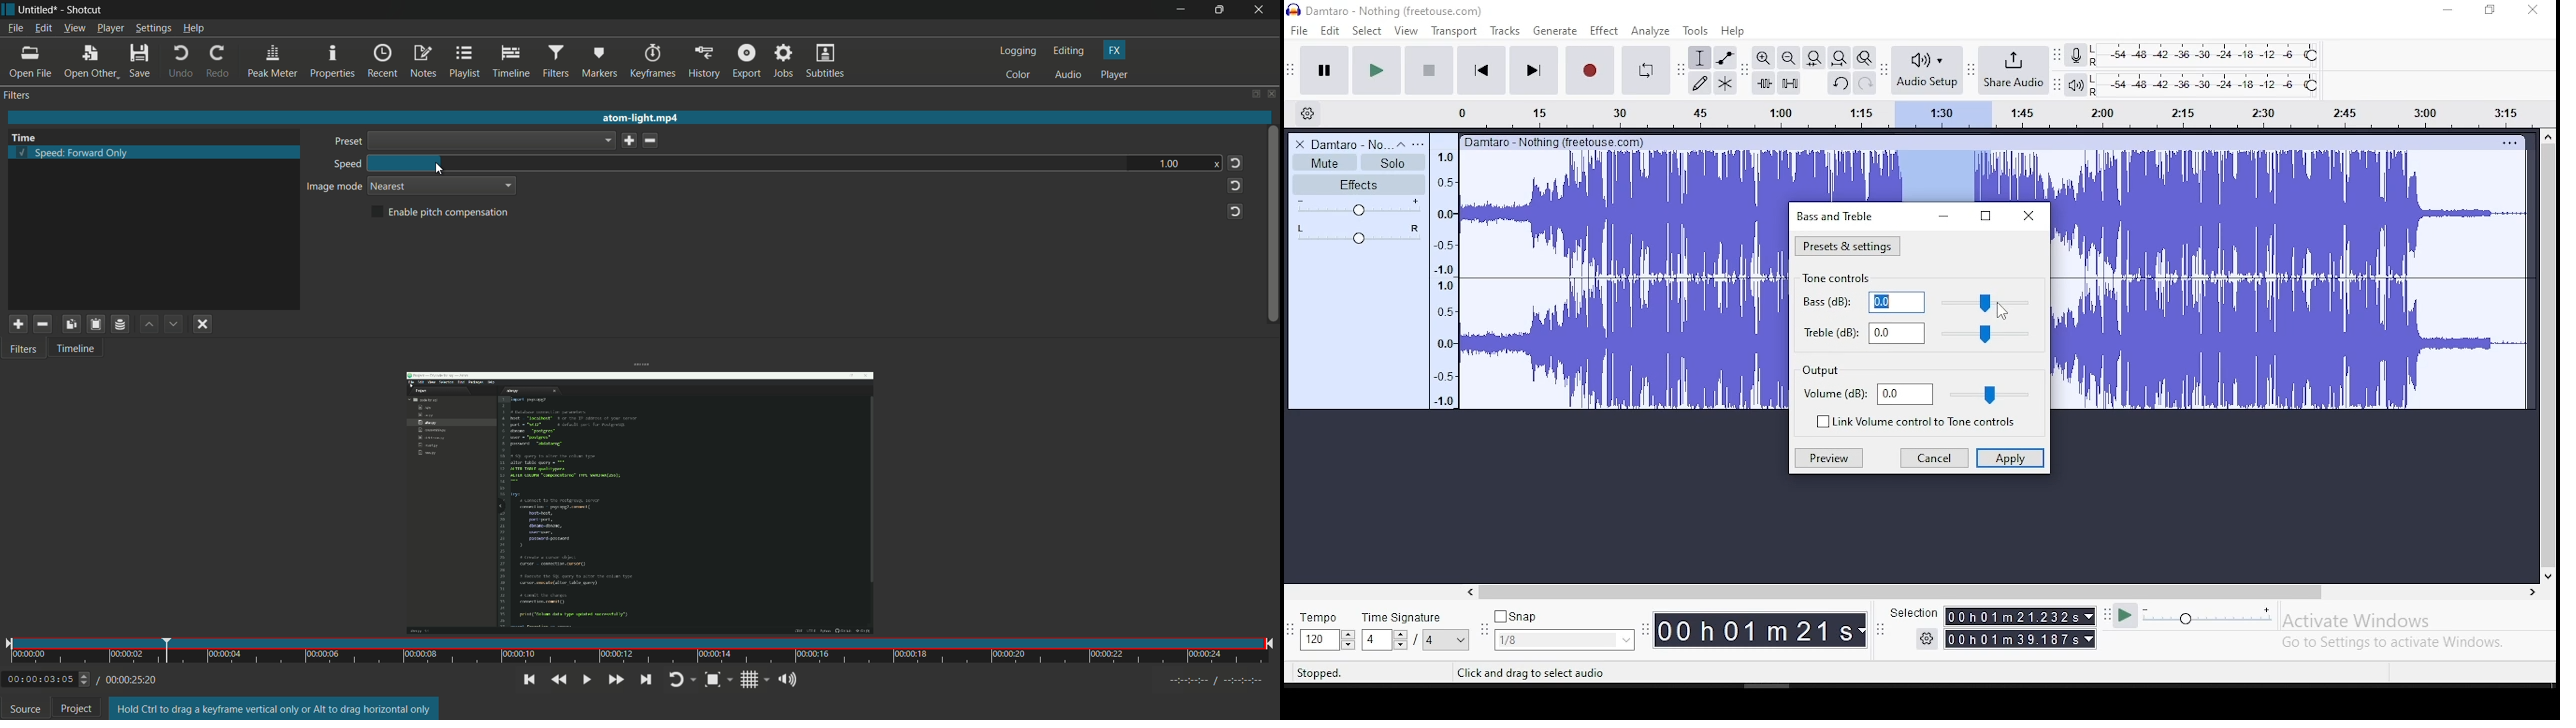 The width and height of the screenshot is (2576, 728). What do you see at coordinates (1835, 395) in the screenshot?
I see `volume(dB)` at bounding box center [1835, 395].